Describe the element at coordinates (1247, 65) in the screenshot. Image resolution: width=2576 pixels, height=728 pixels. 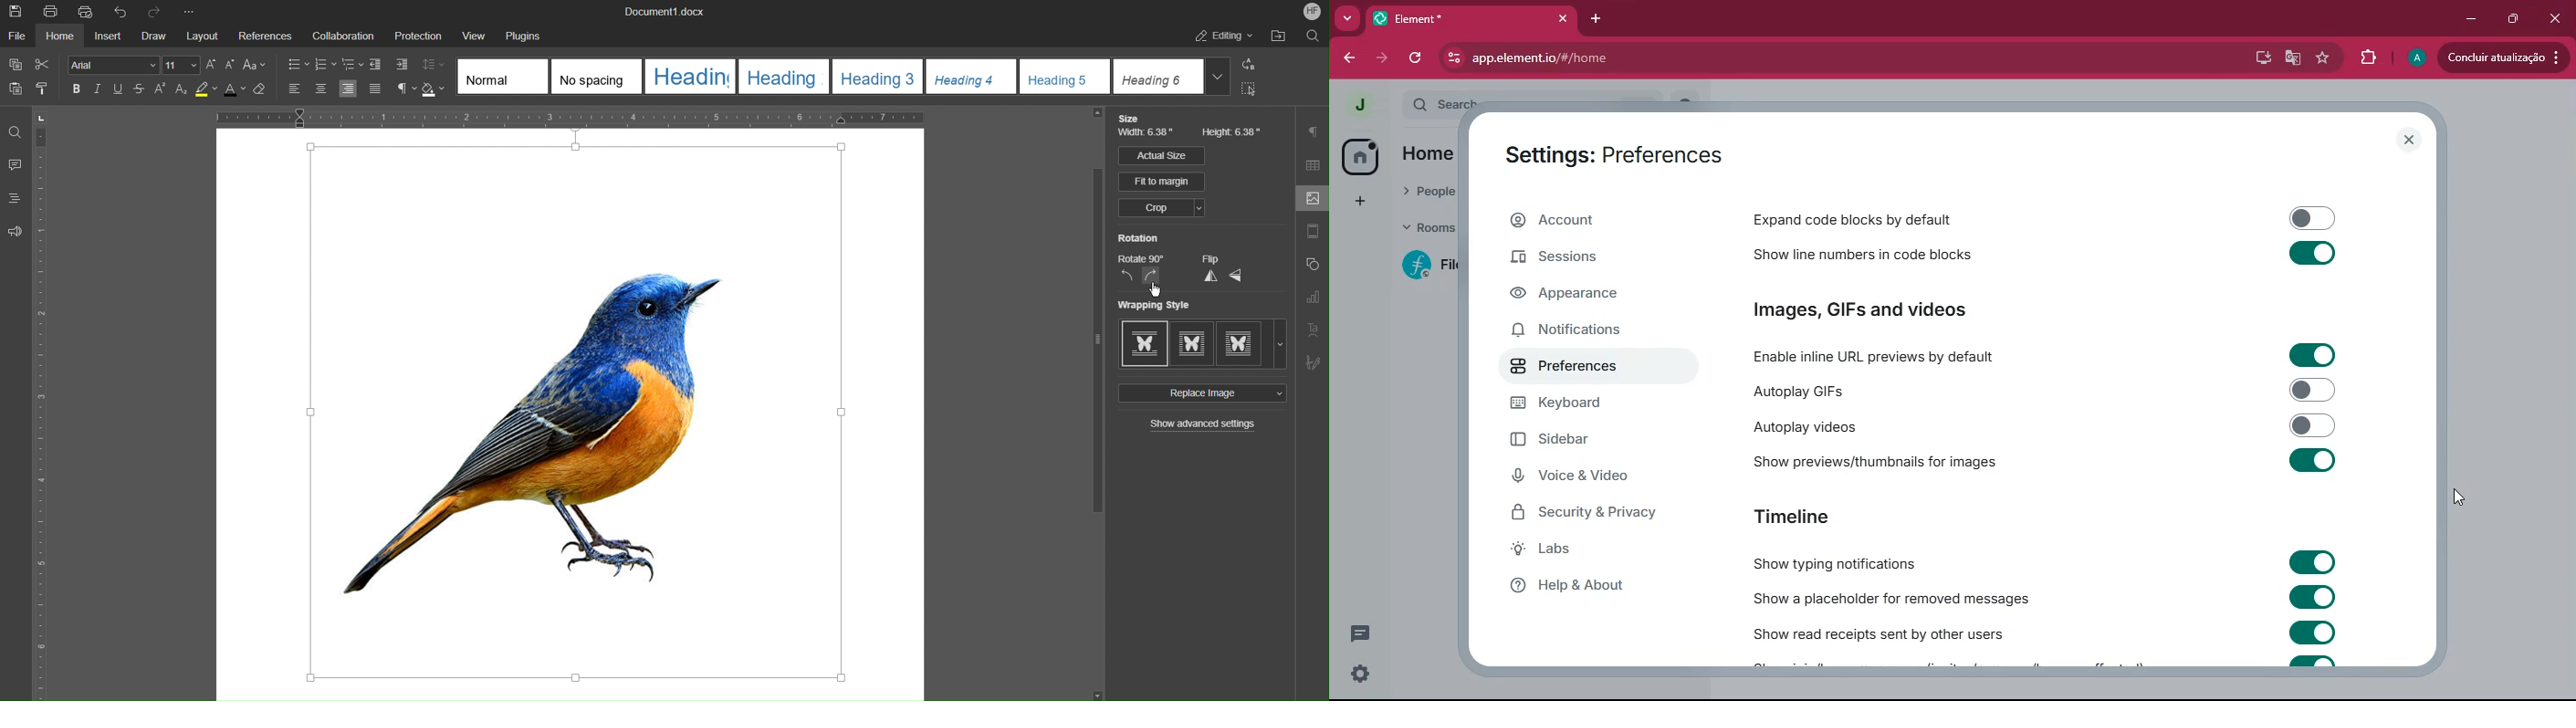
I see `Replace` at that location.